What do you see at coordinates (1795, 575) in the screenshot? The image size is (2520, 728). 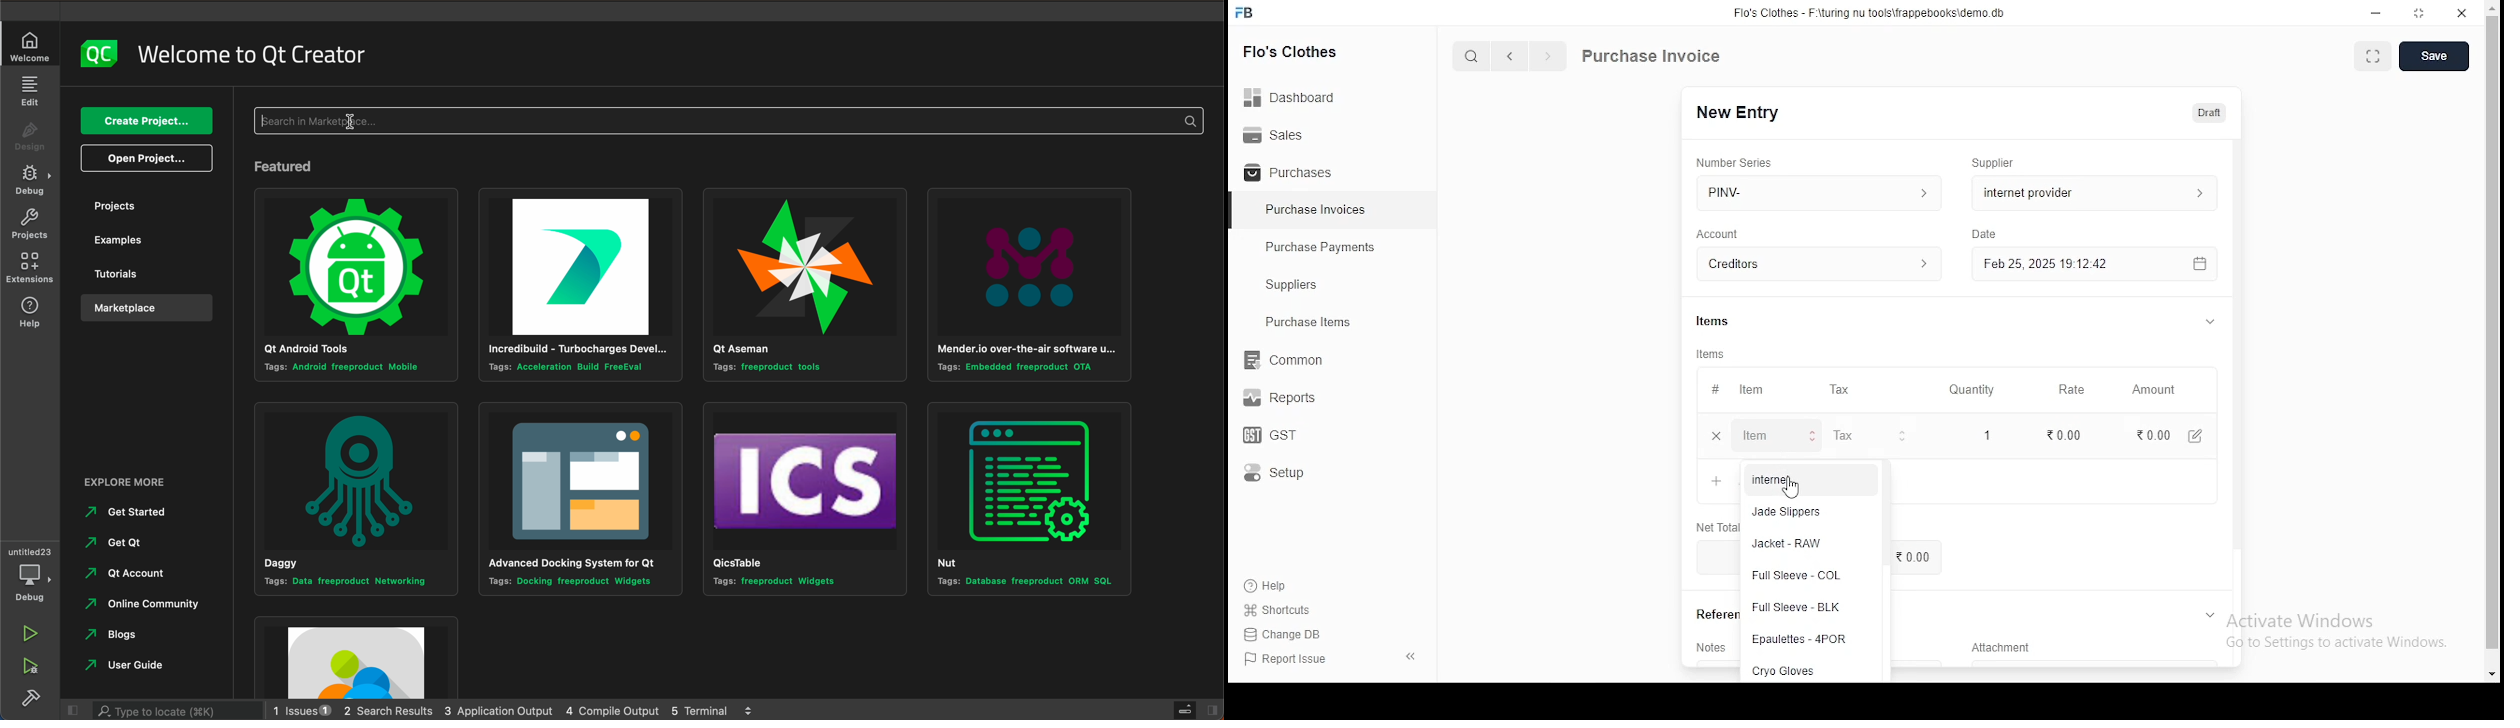 I see `full sleeves - col` at bounding box center [1795, 575].